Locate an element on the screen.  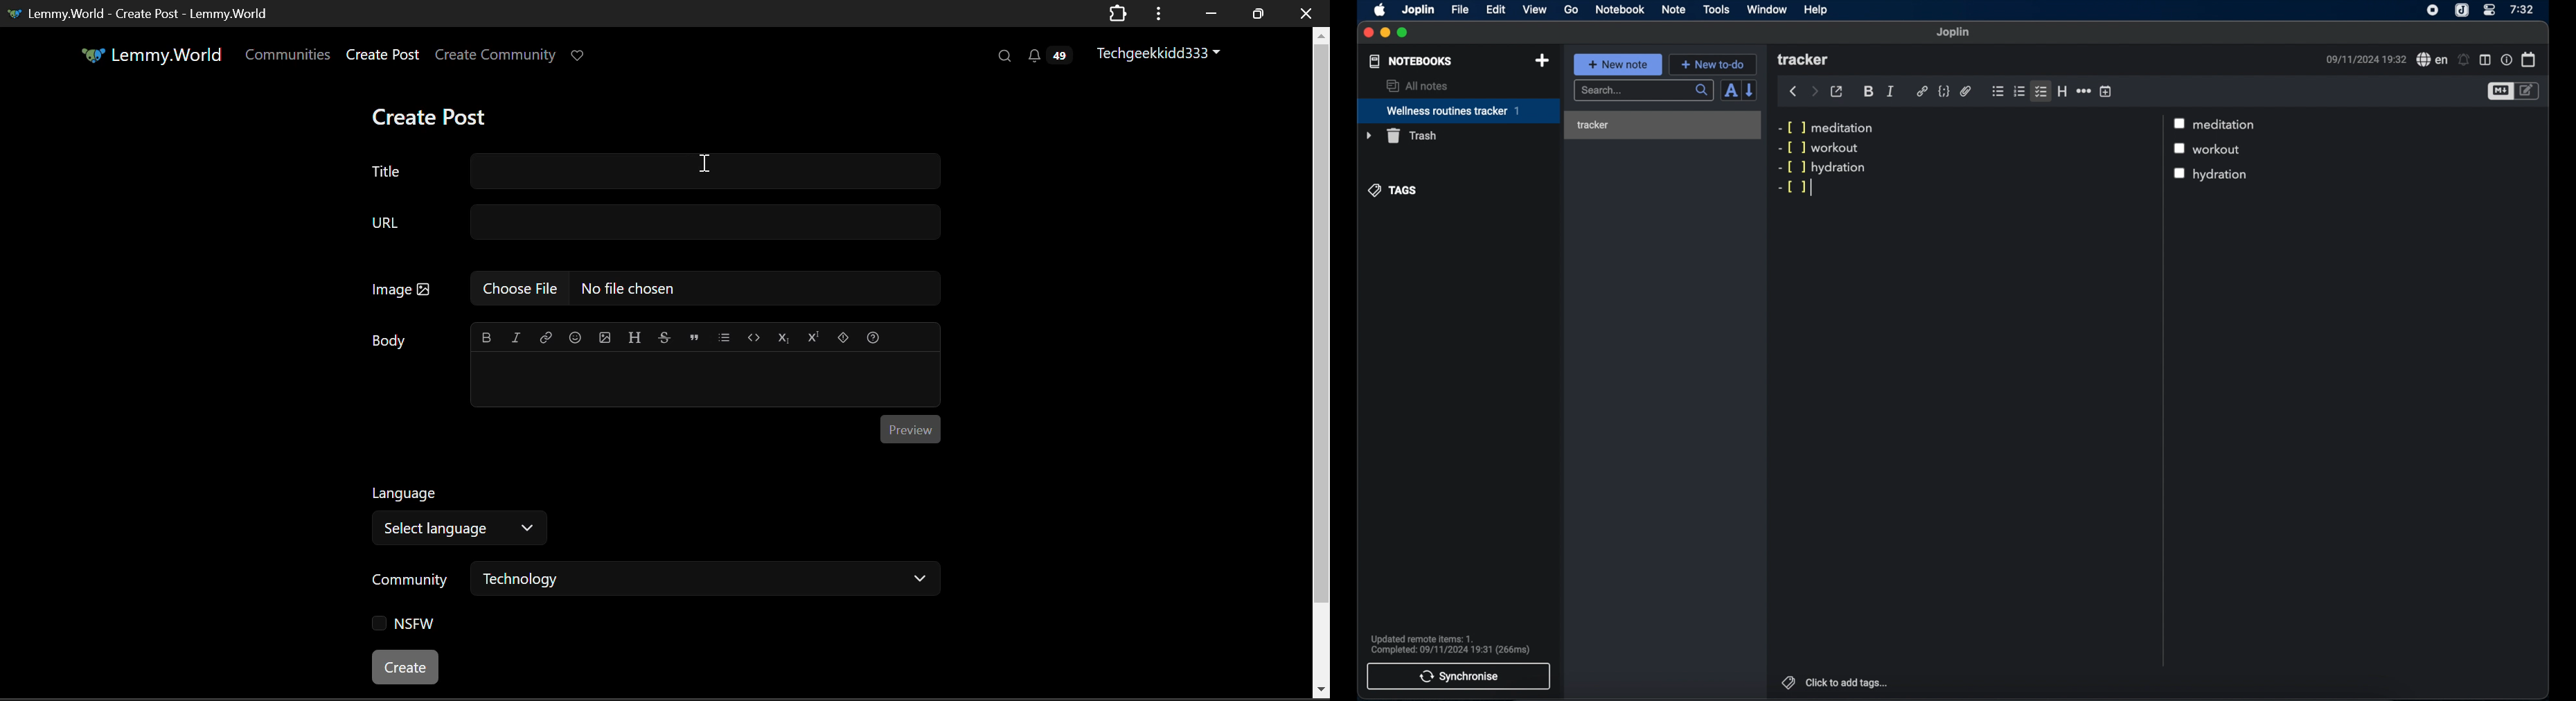
joplin is located at coordinates (1954, 32).